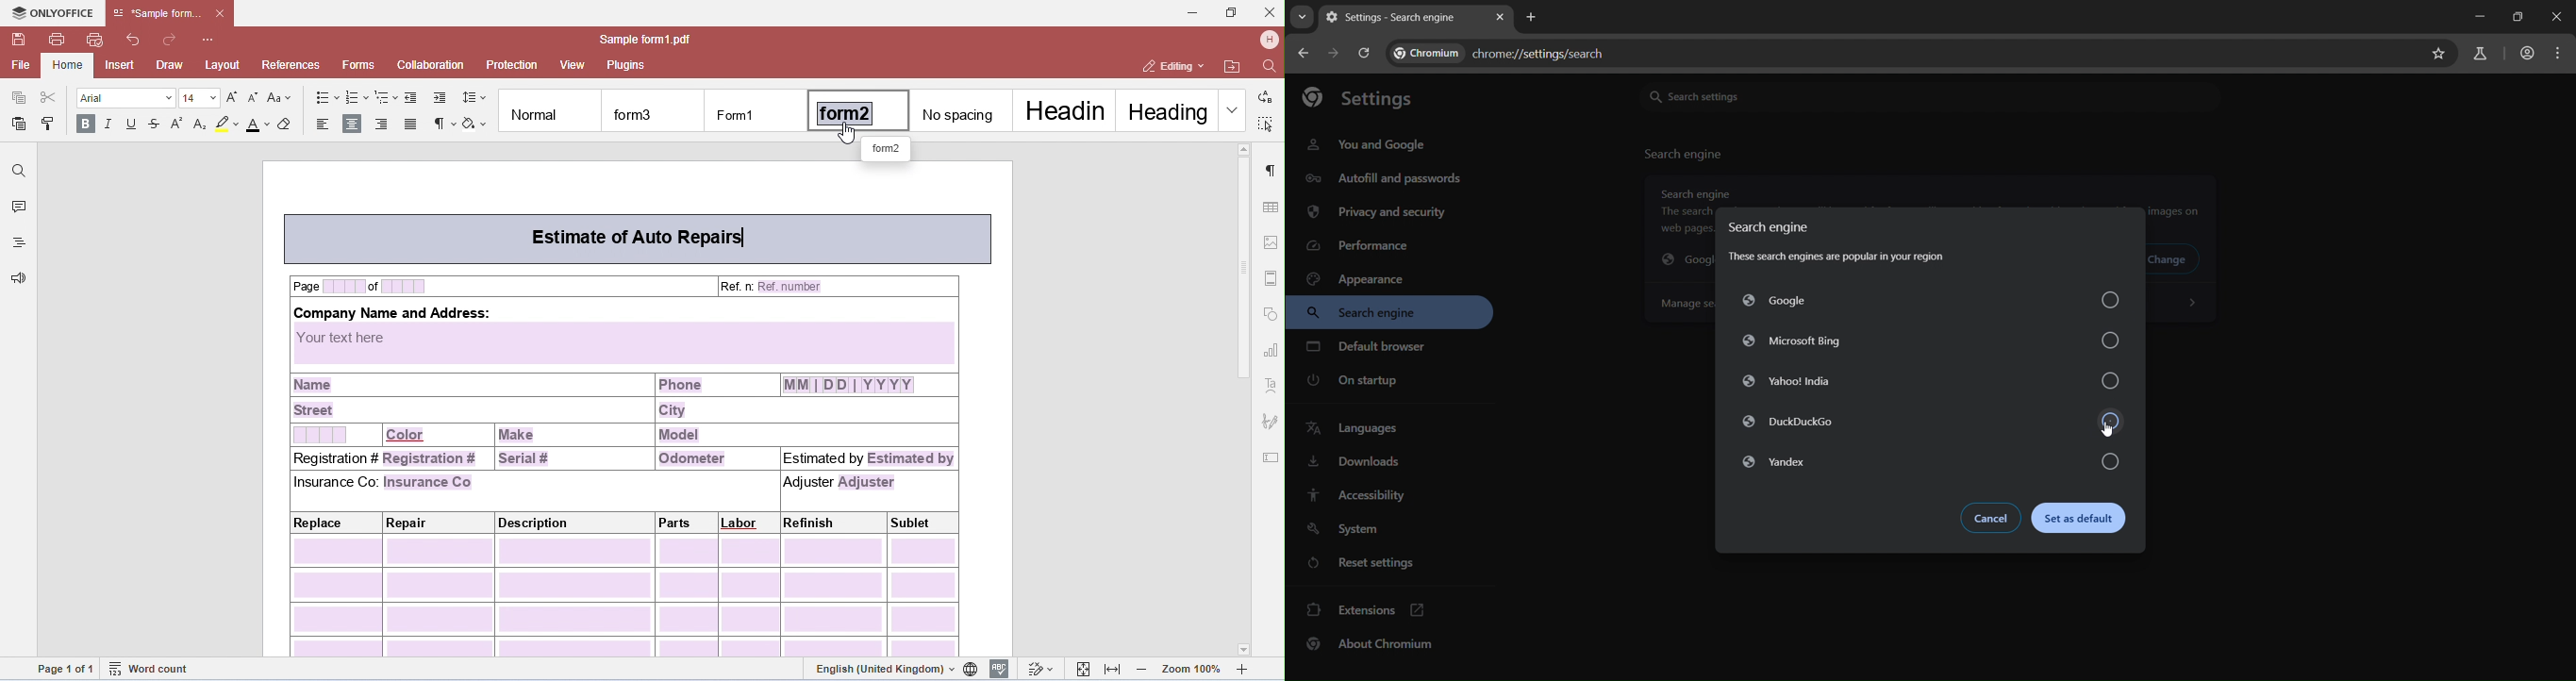 Image resolution: width=2576 pixels, height=700 pixels. What do you see at coordinates (1501, 15) in the screenshot?
I see `close tab` at bounding box center [1501, 15].